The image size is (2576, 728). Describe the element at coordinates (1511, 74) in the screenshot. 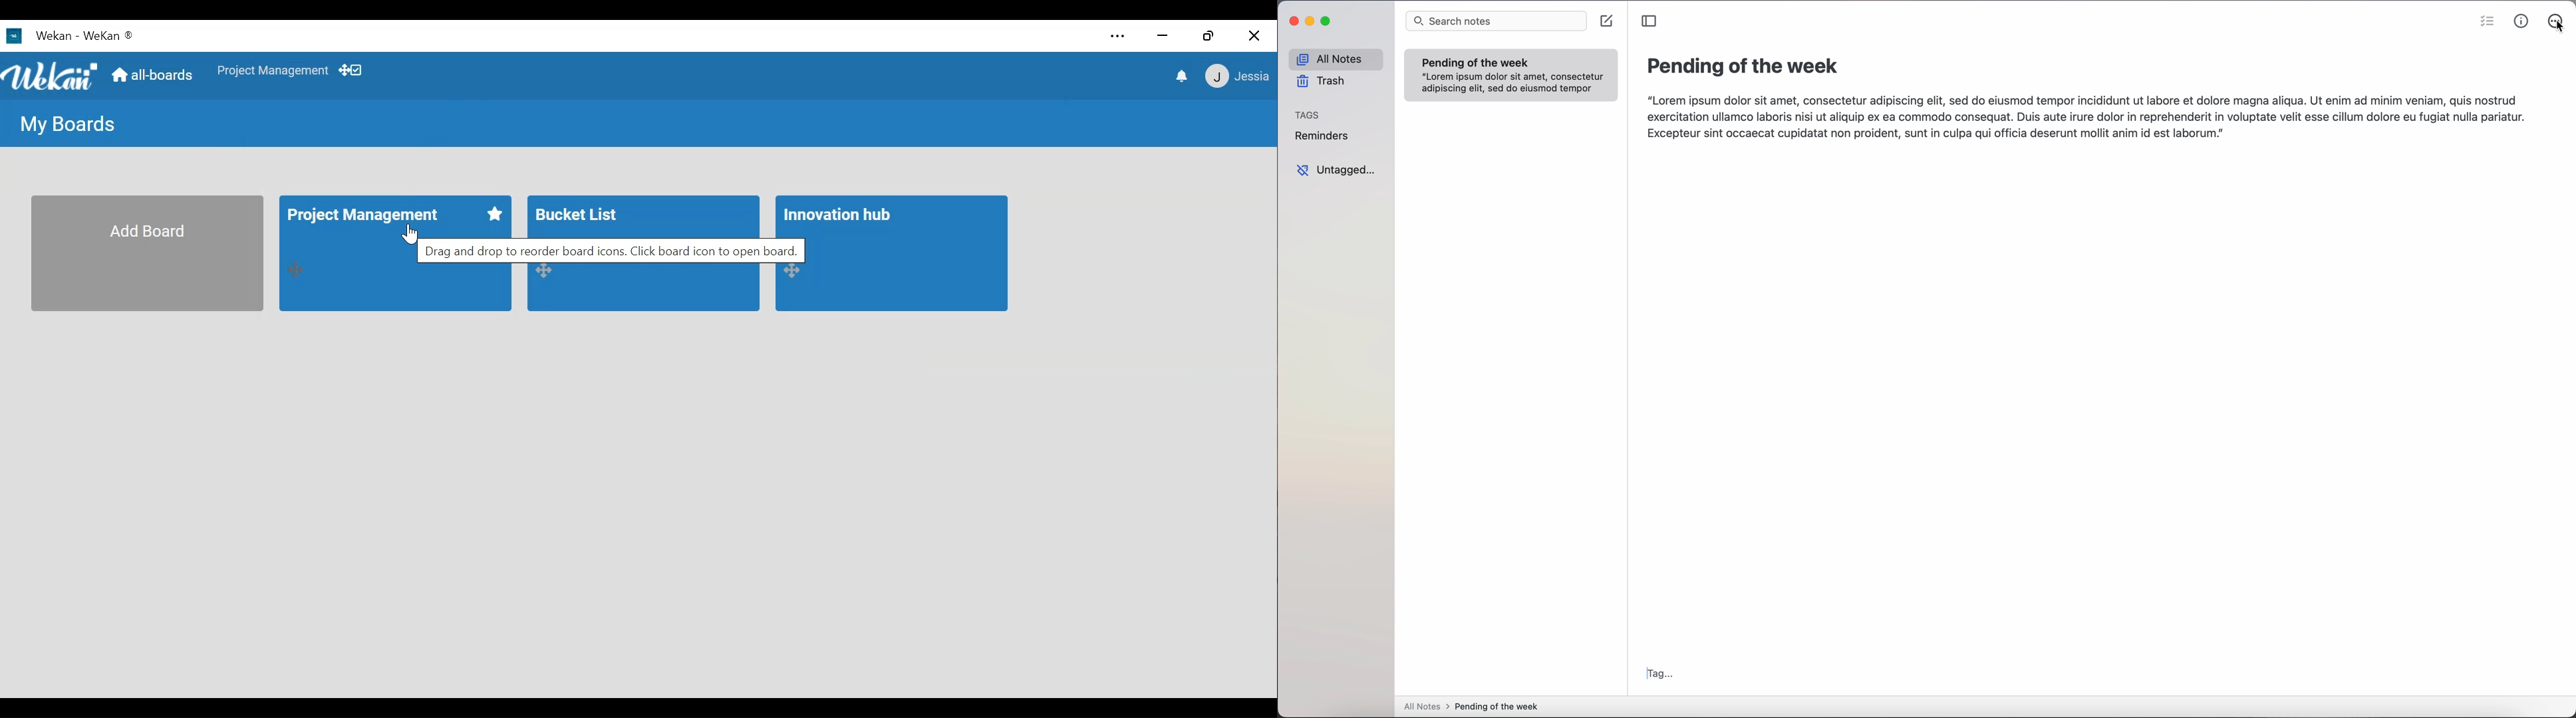

I see `note Pending of the week` at that location.